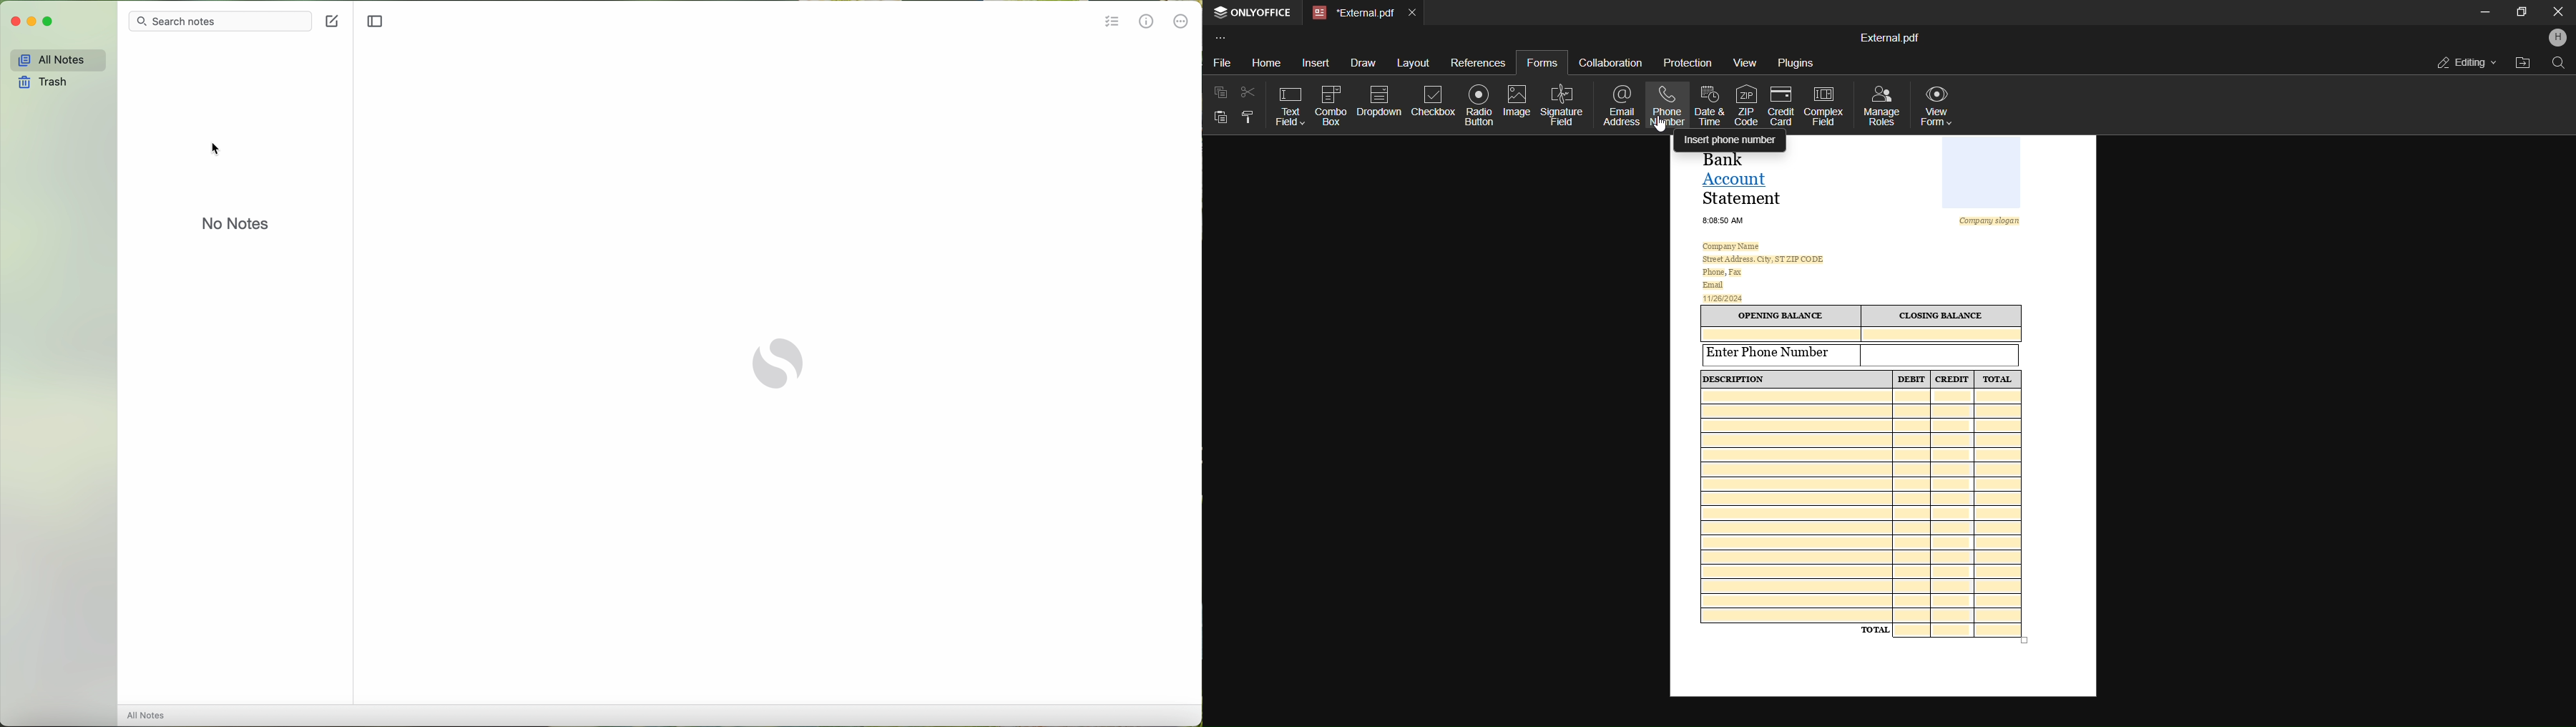 This screenshot has height=728, width=2576. What do you see at coordinates (1220, 92) in the screenshot?
I see `copy` at bounding box center [1220, 92].